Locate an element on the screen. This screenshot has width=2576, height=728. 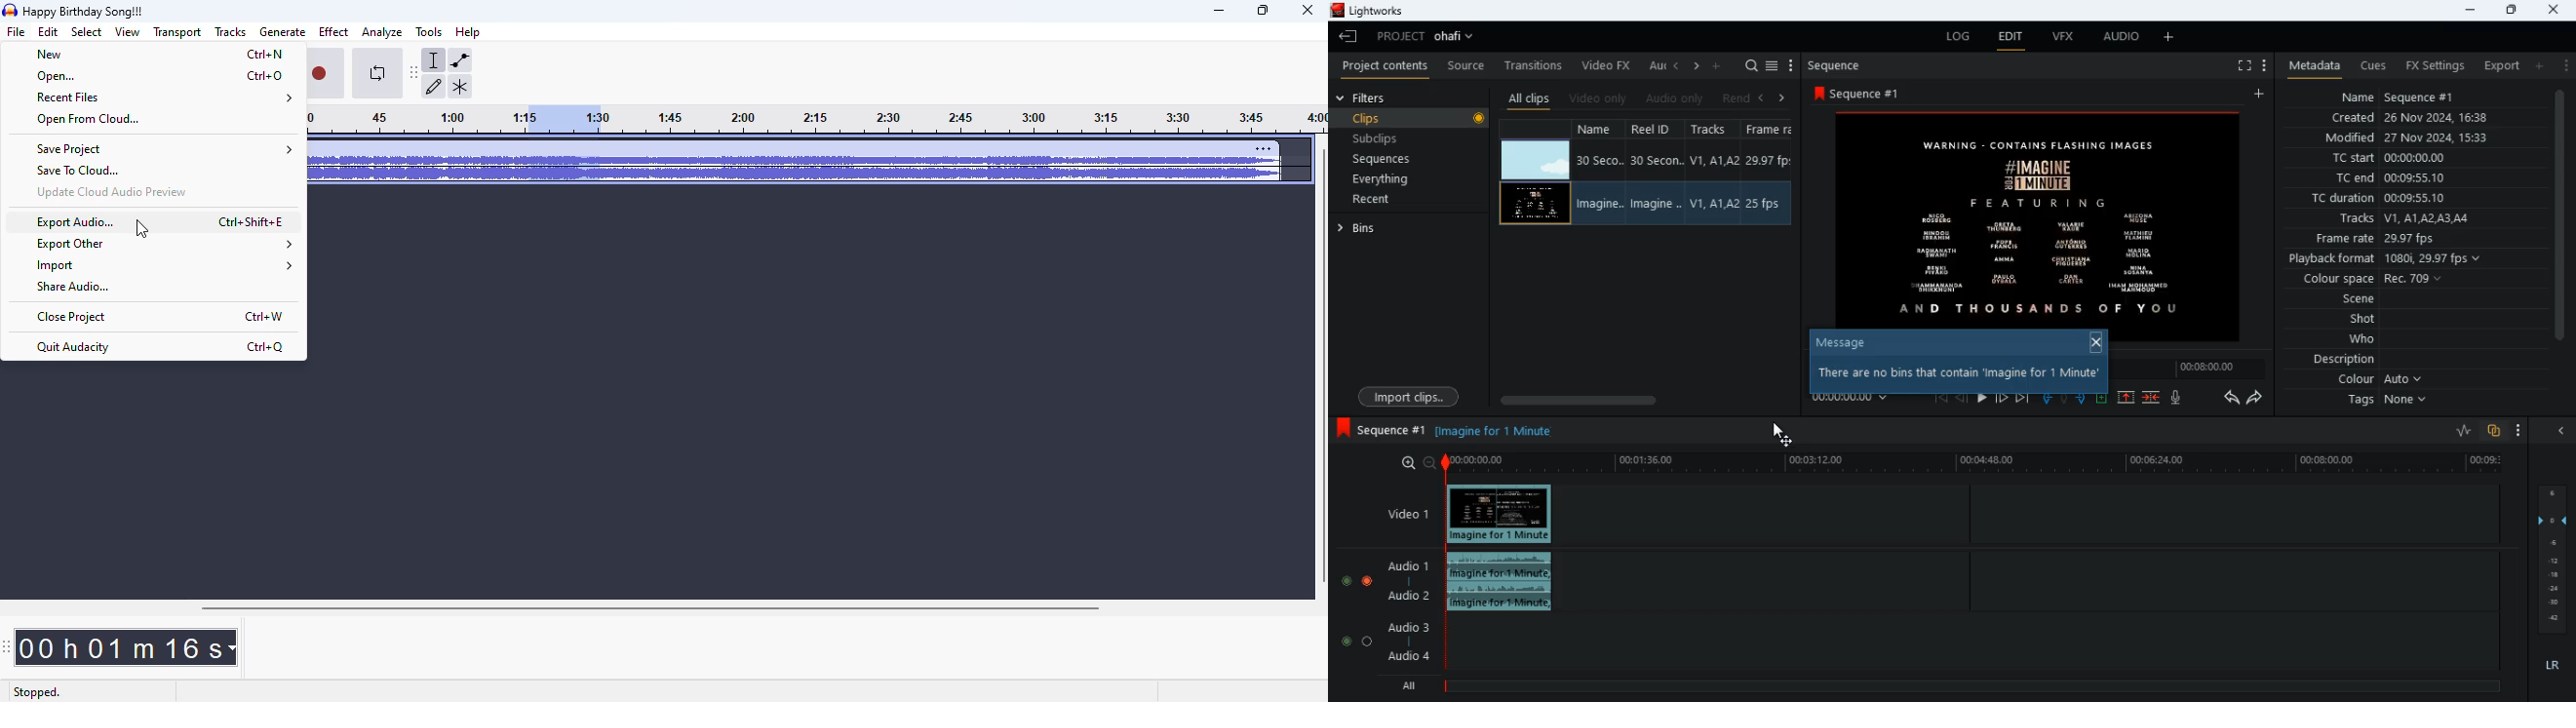
share audio is located at coordinates (74, 287).